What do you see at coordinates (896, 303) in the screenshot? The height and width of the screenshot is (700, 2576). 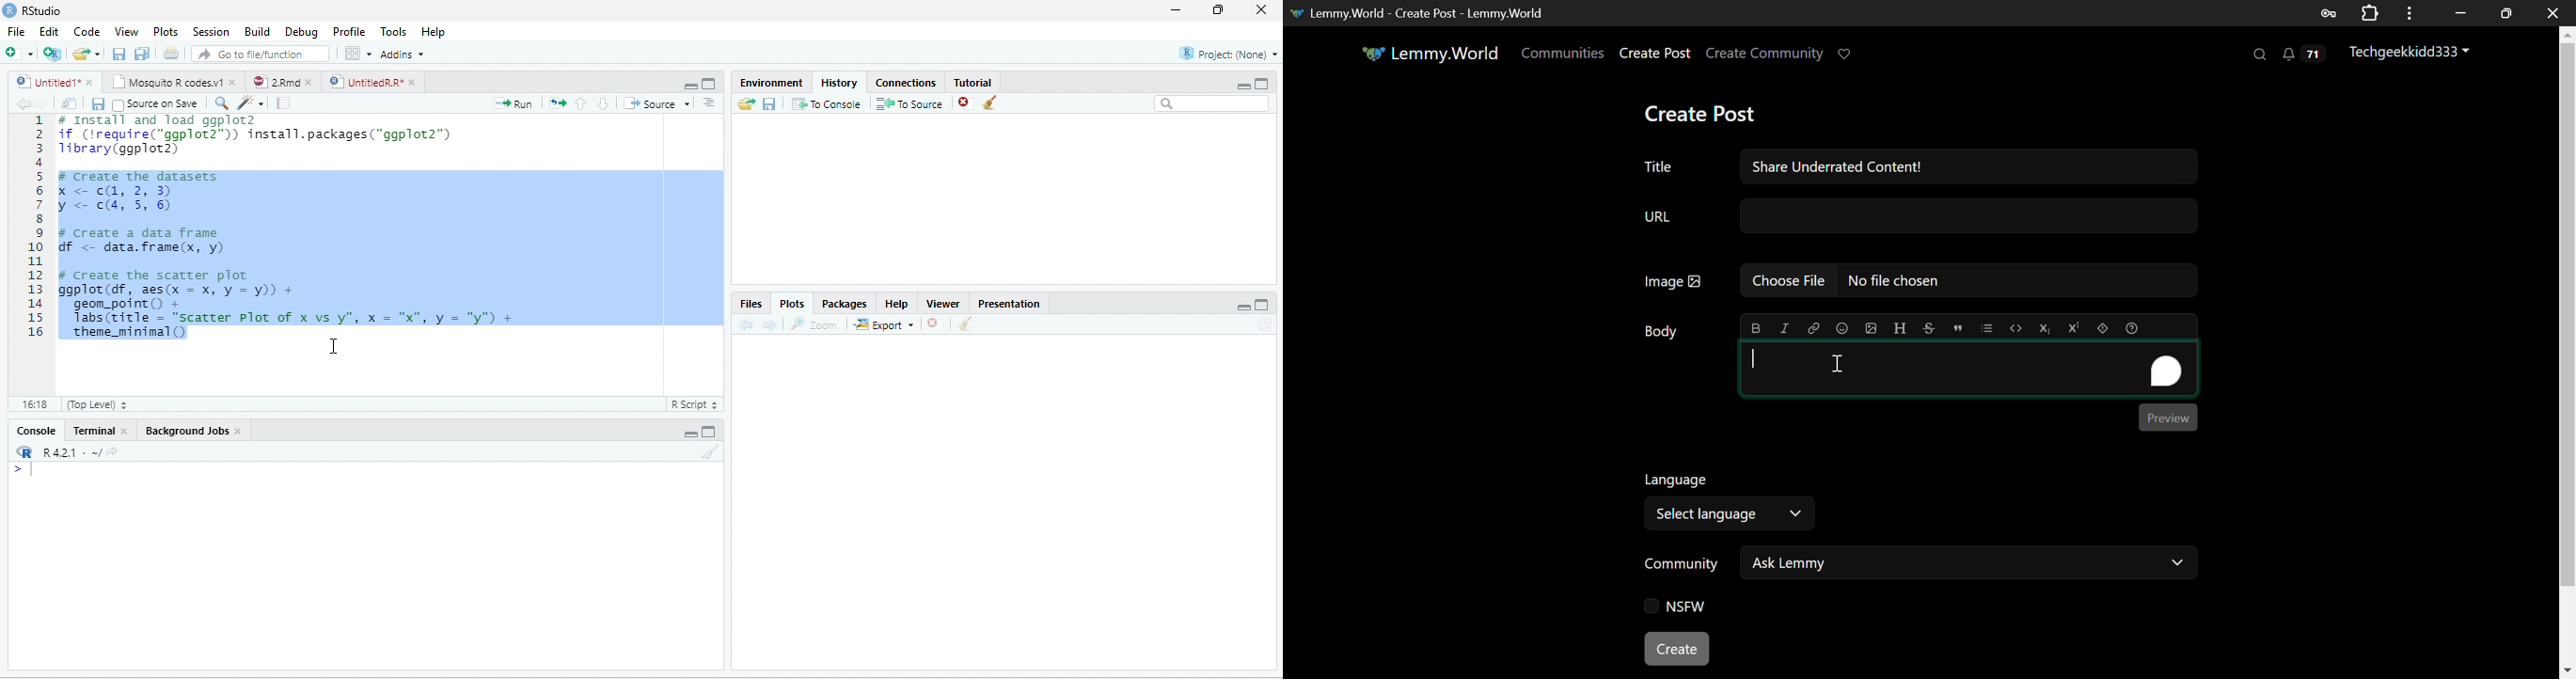 I see `Help` at bounding box center [896, 303].